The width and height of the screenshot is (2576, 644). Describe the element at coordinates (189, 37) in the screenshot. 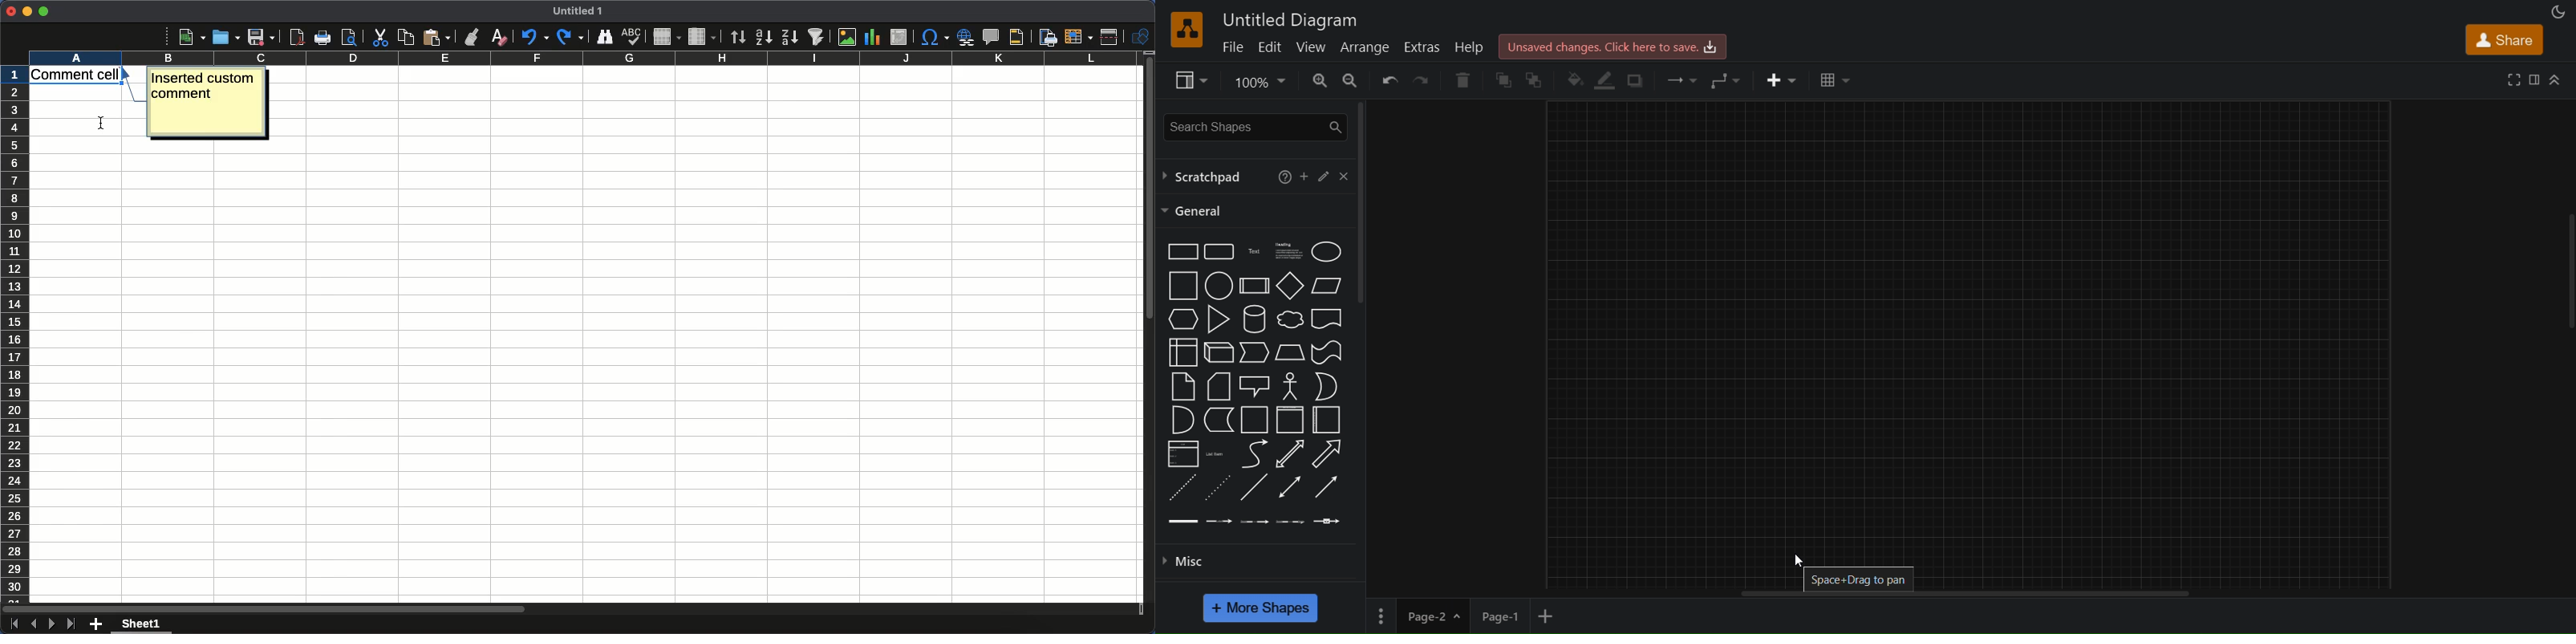

I see `New` at that location.